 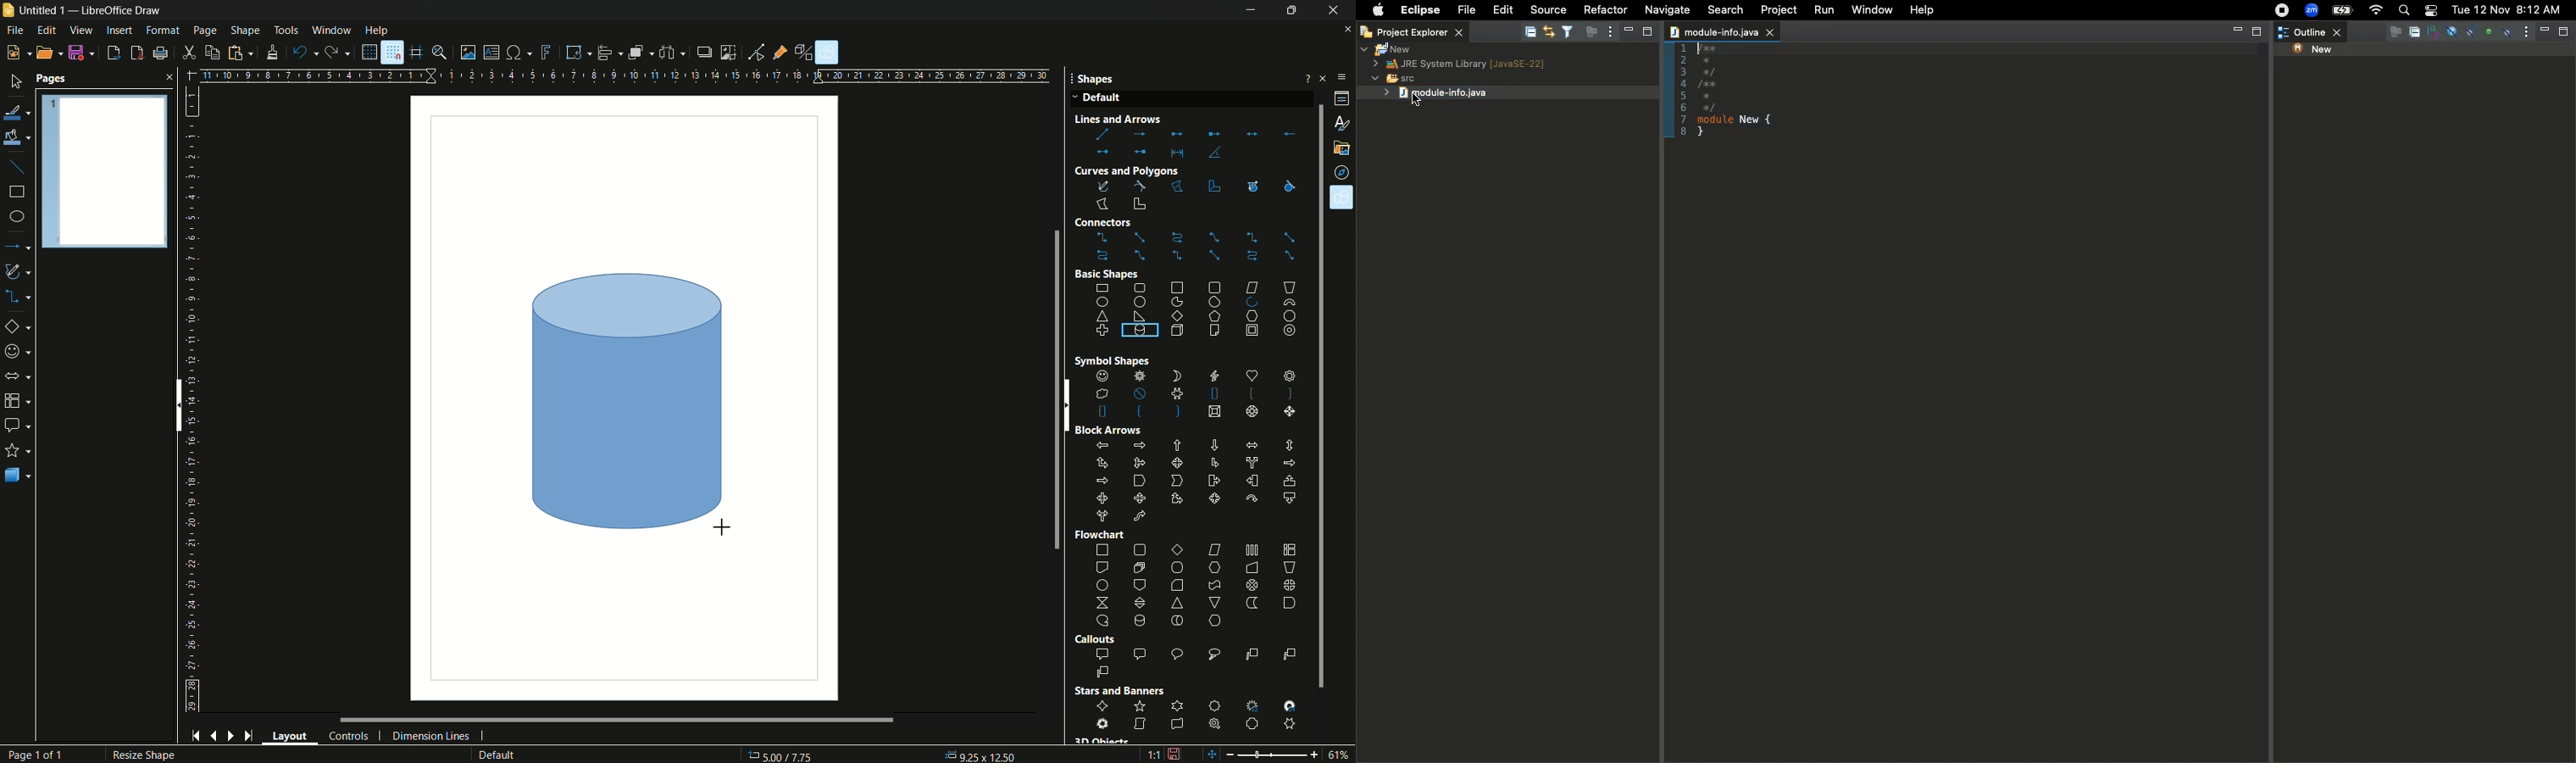 What do you see at coordinates (757, 52) in the screenshot?
I see `toggle point edit mode` at bounding box center [757, 52].